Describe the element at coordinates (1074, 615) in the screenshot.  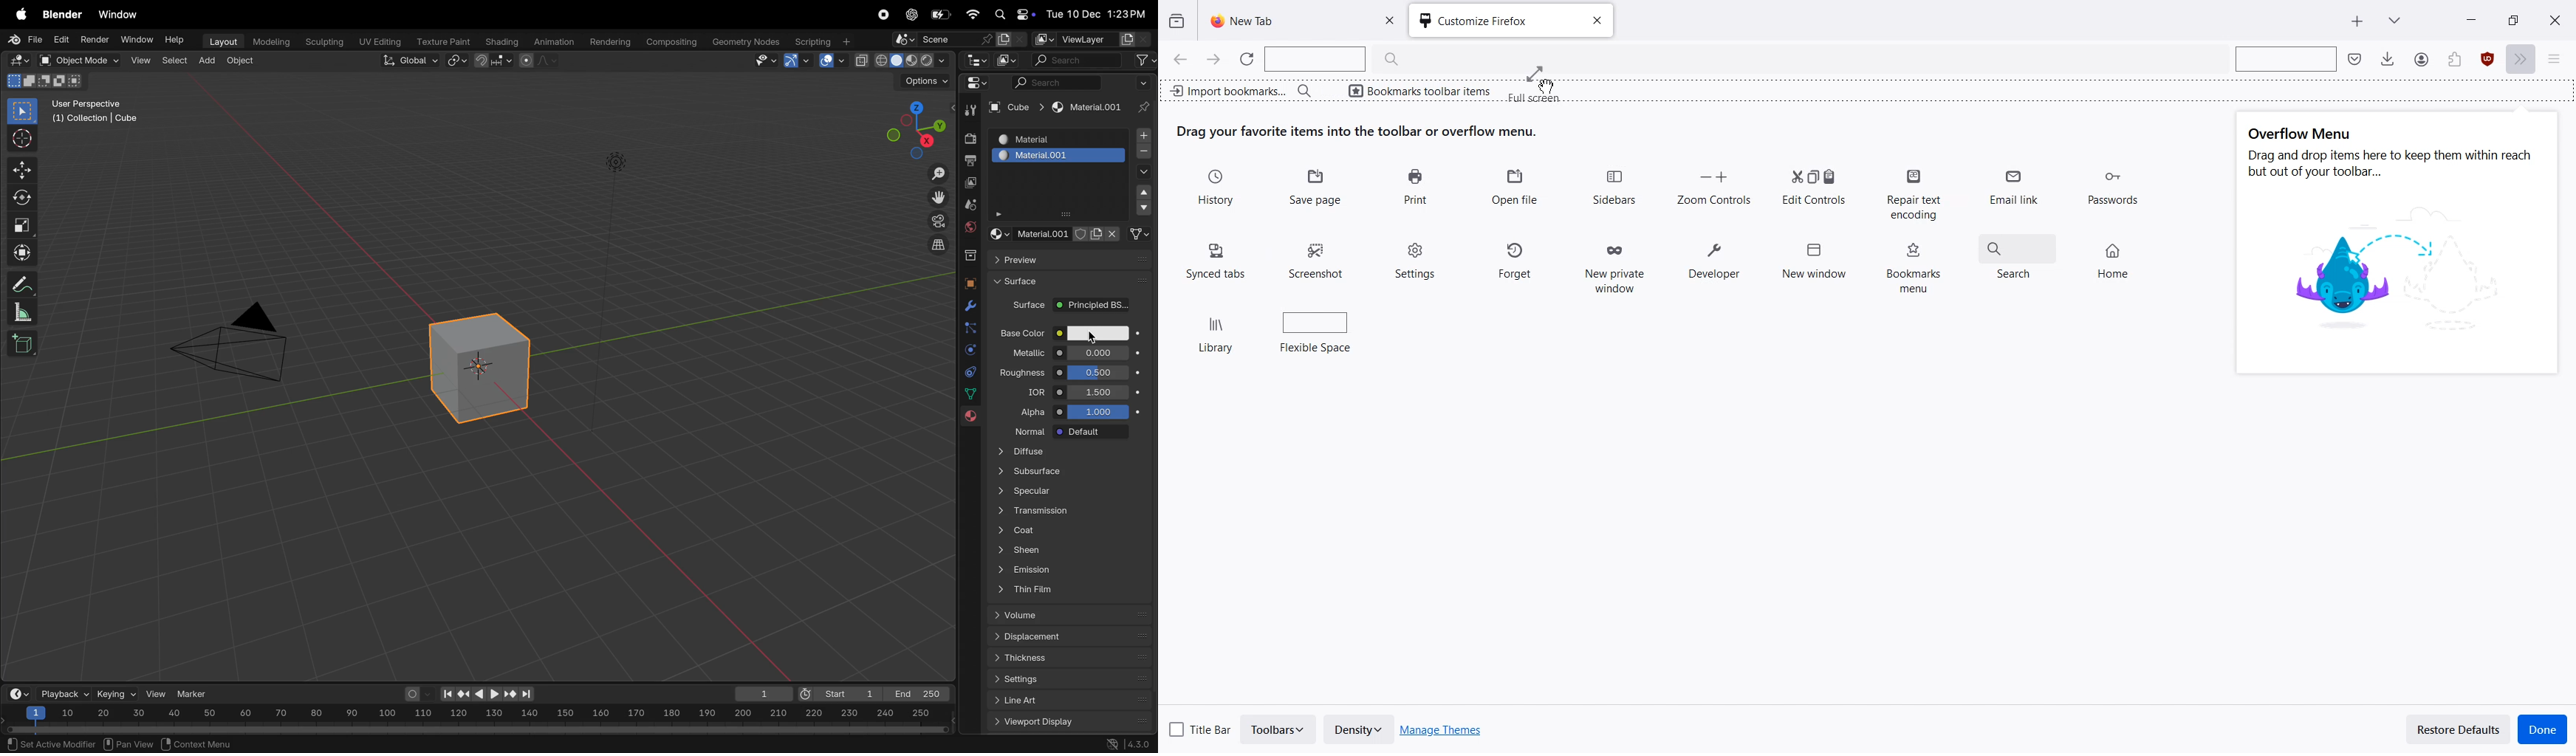
I see `volume` at that location.